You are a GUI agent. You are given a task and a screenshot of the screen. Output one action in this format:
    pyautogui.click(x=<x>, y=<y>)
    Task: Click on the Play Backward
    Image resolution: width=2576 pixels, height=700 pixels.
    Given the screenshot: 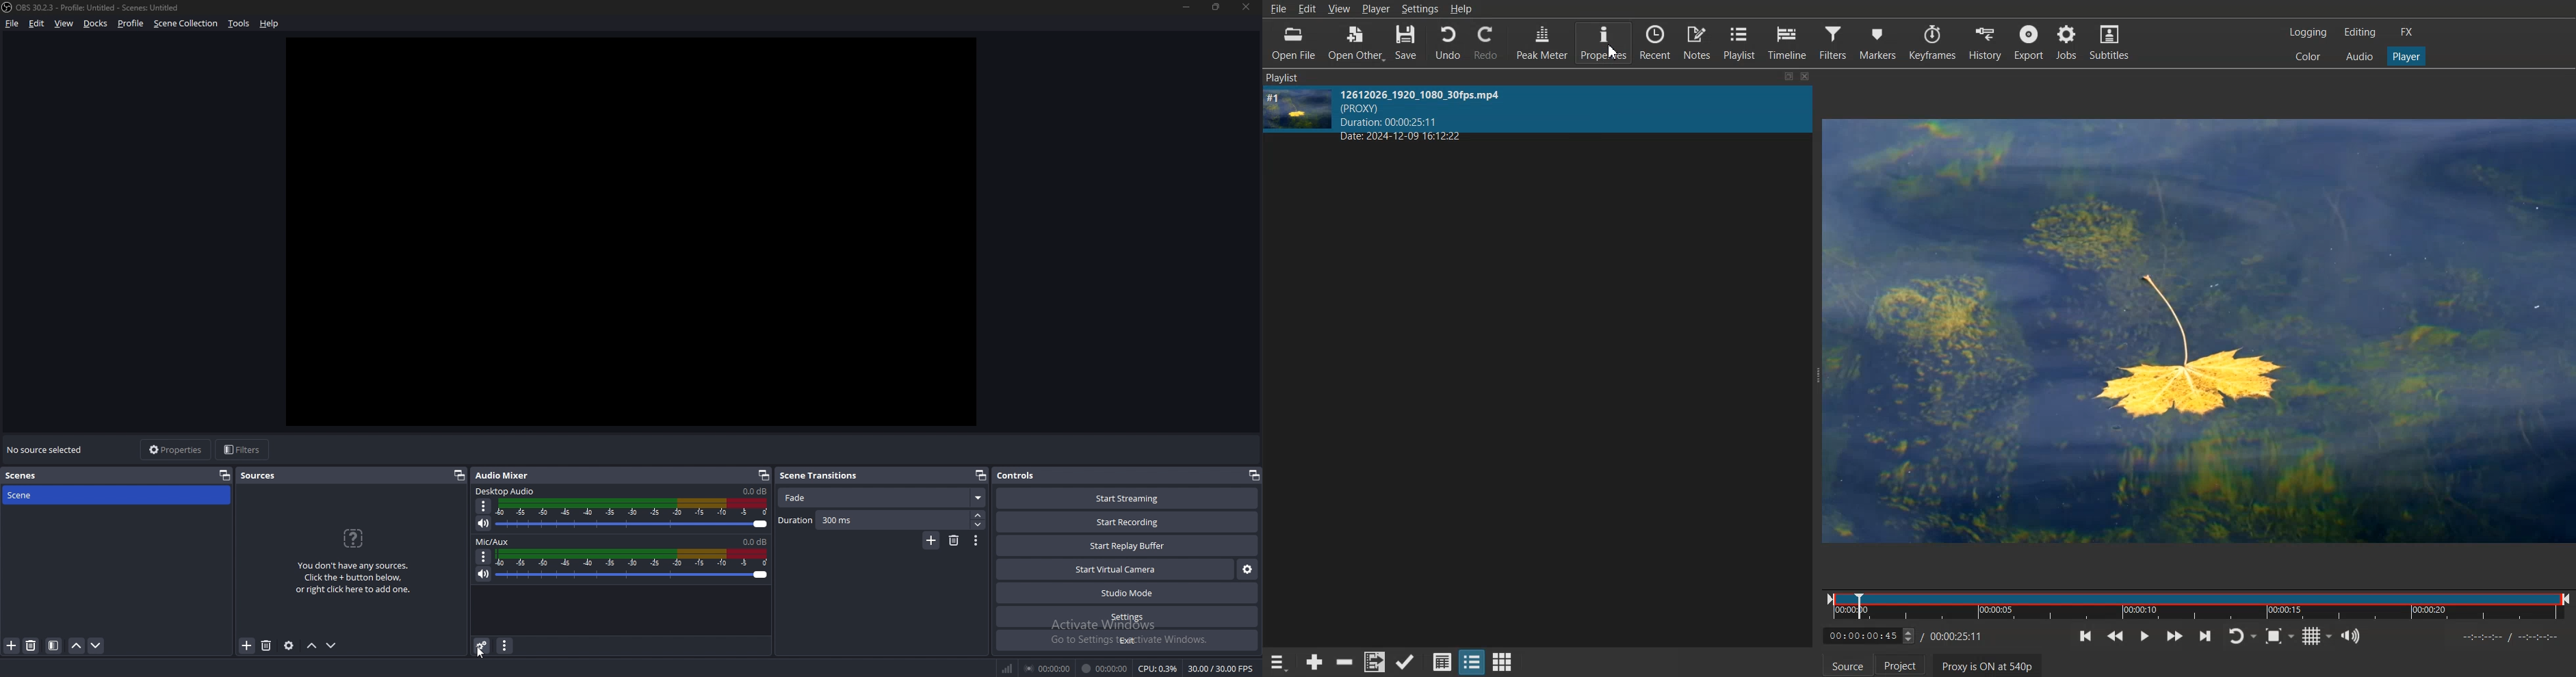 What is the action you would take?
    pyautogui.click(x=2115, y=636)
    